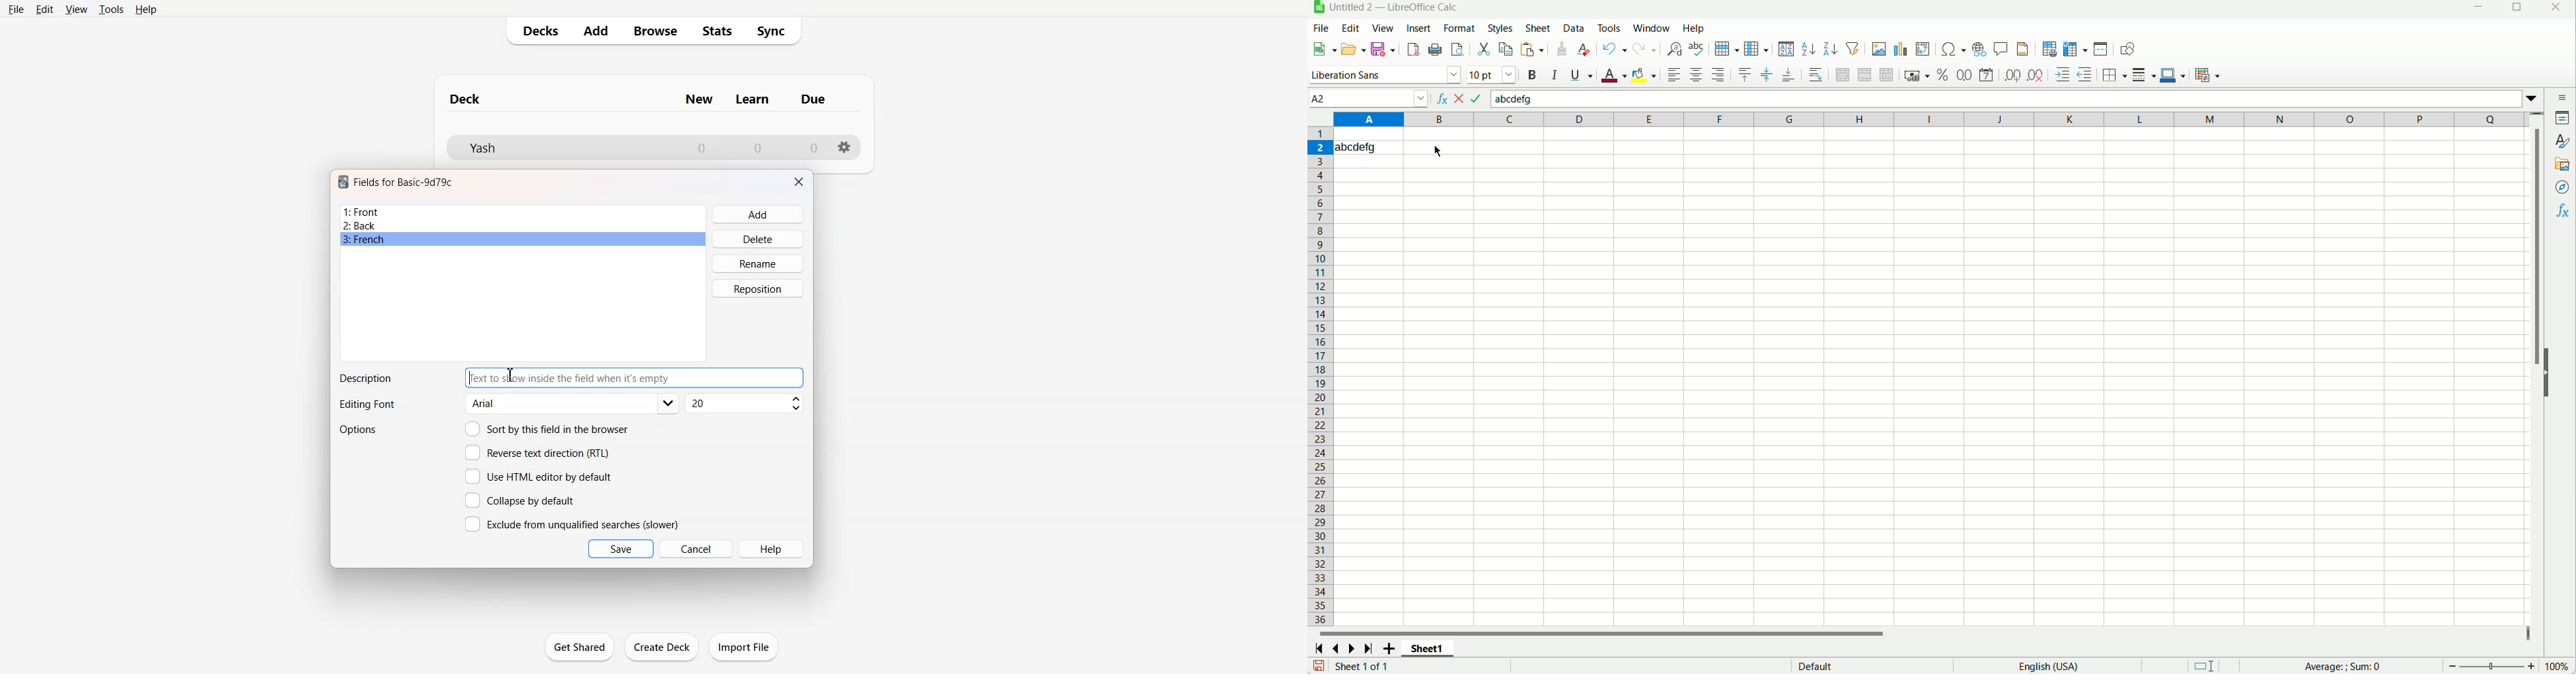  I want to click on border color, so click(2173, 75).